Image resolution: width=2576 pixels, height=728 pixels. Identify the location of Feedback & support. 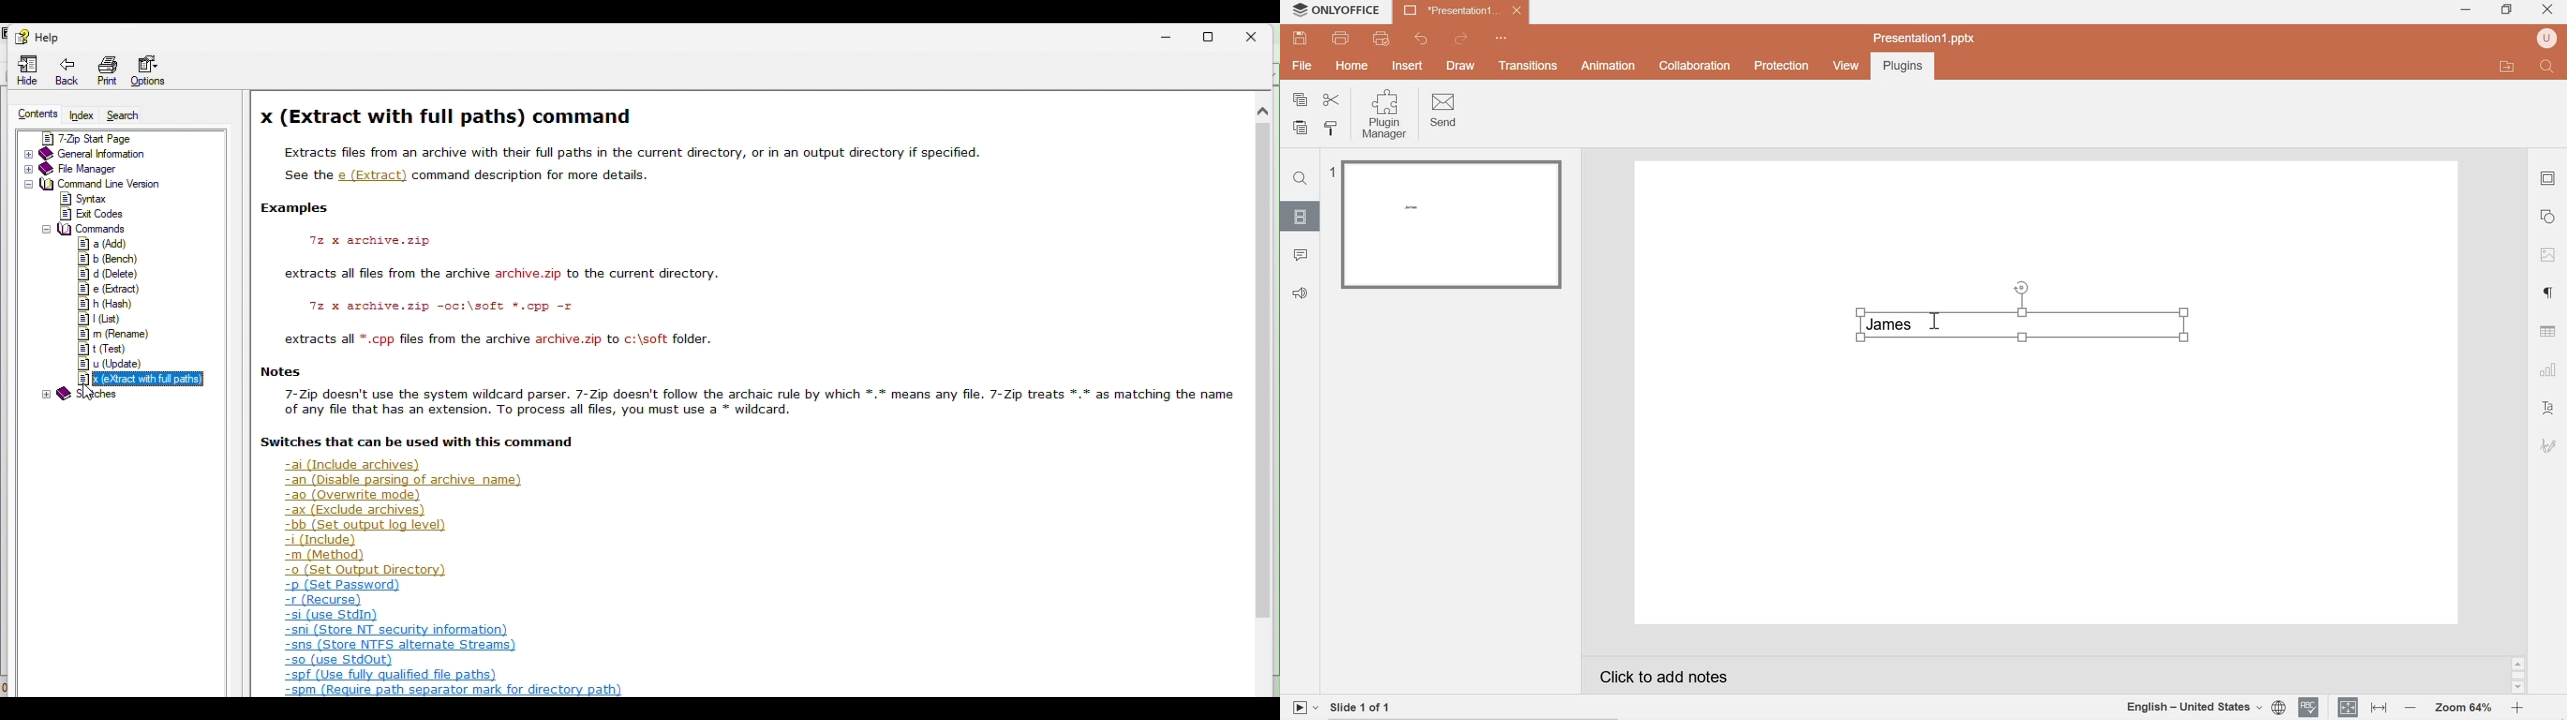
(1300, 293).